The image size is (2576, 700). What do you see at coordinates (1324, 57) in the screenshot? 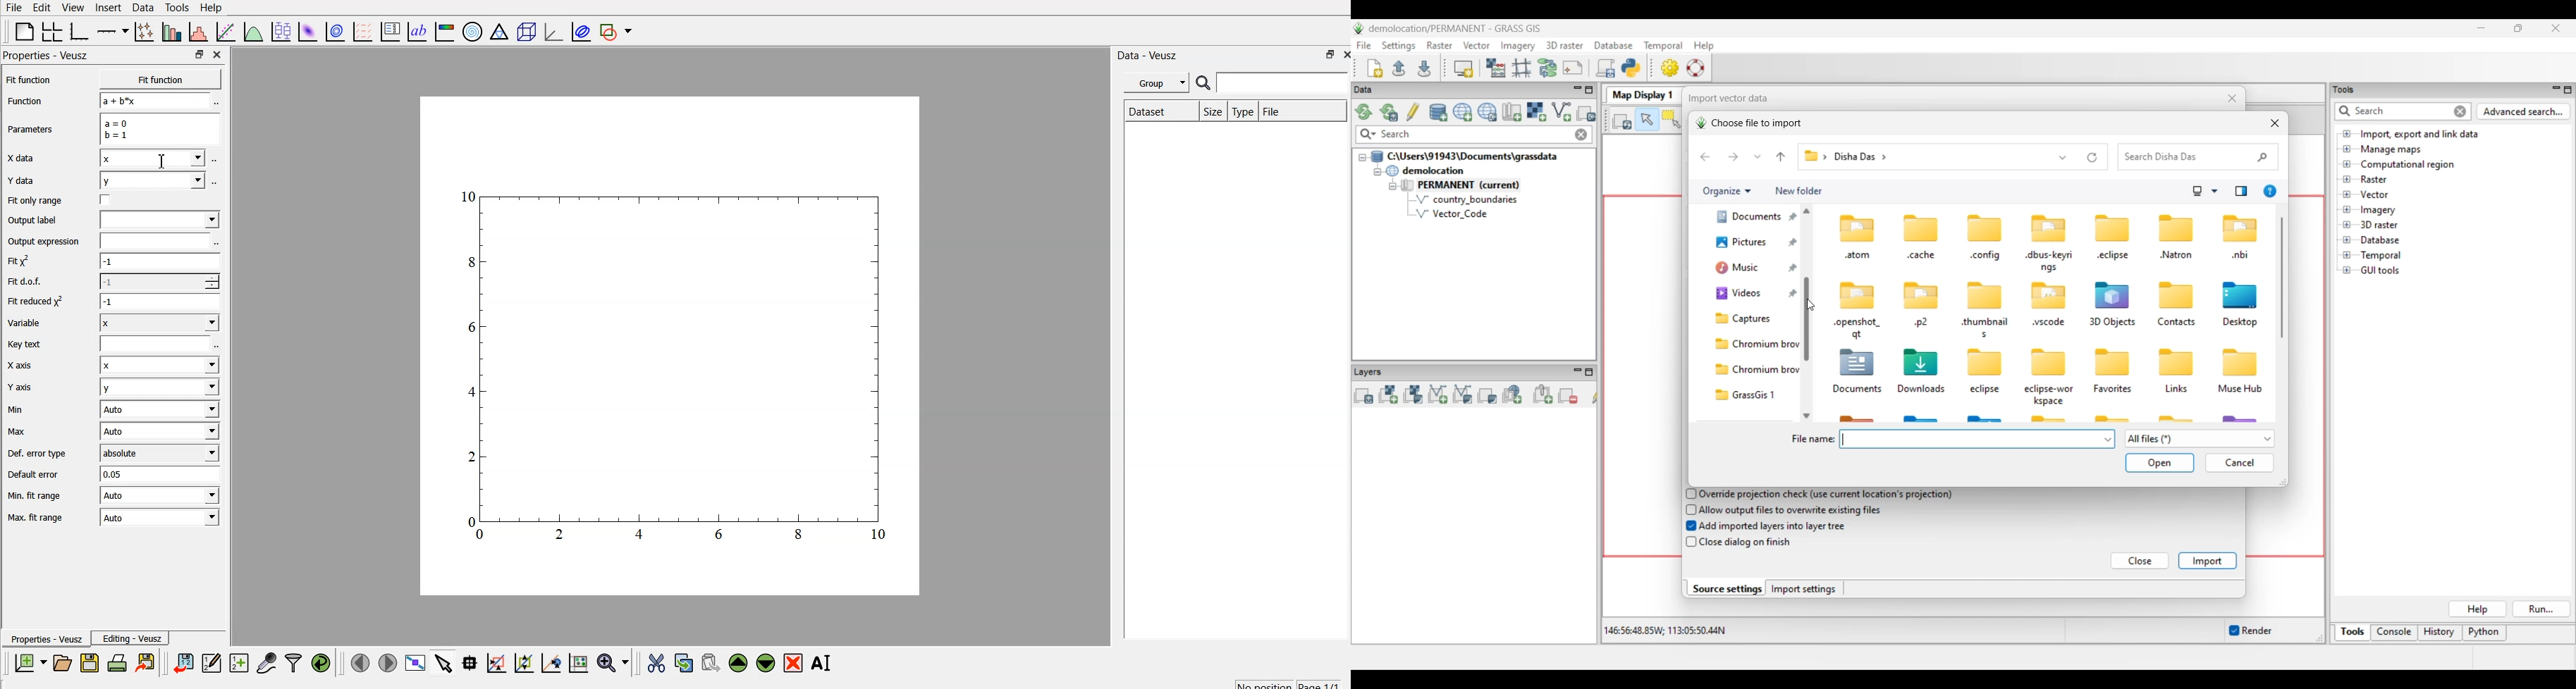
I see `restore down` at bounding box center [1324, 57].